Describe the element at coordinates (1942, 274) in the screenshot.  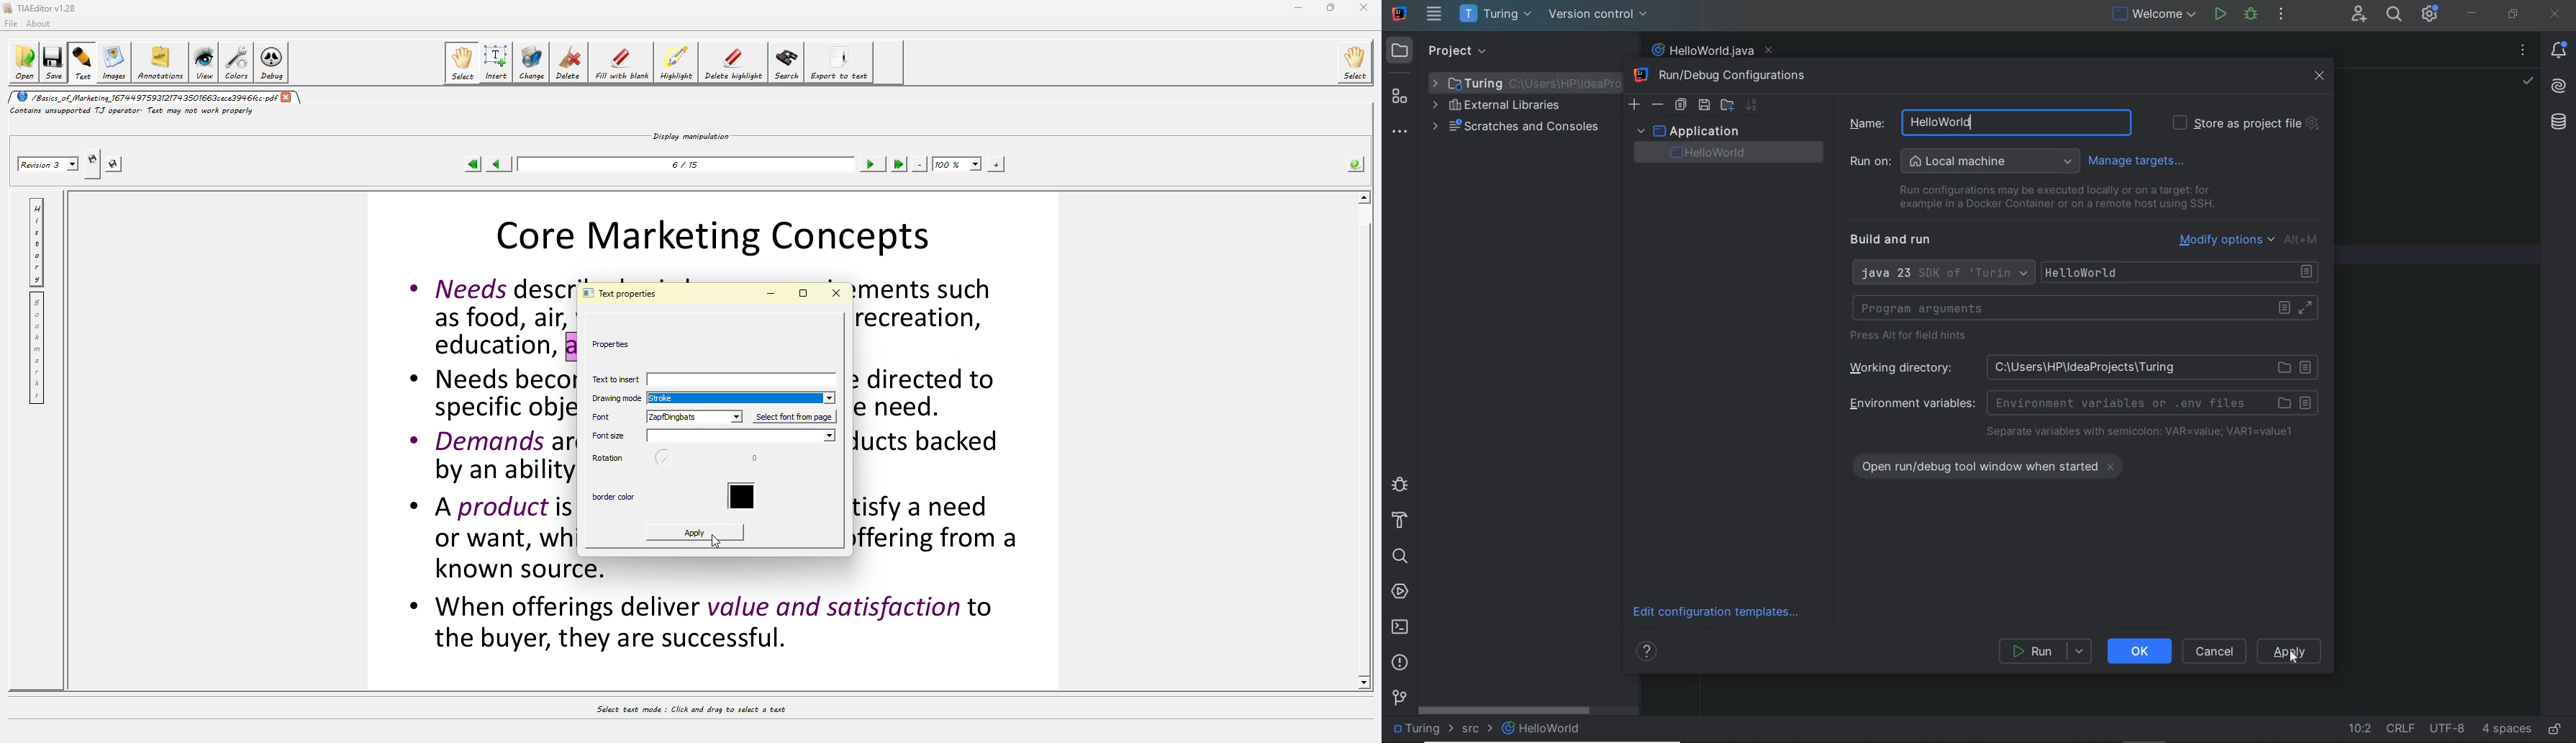
I see `java 23` at that location.